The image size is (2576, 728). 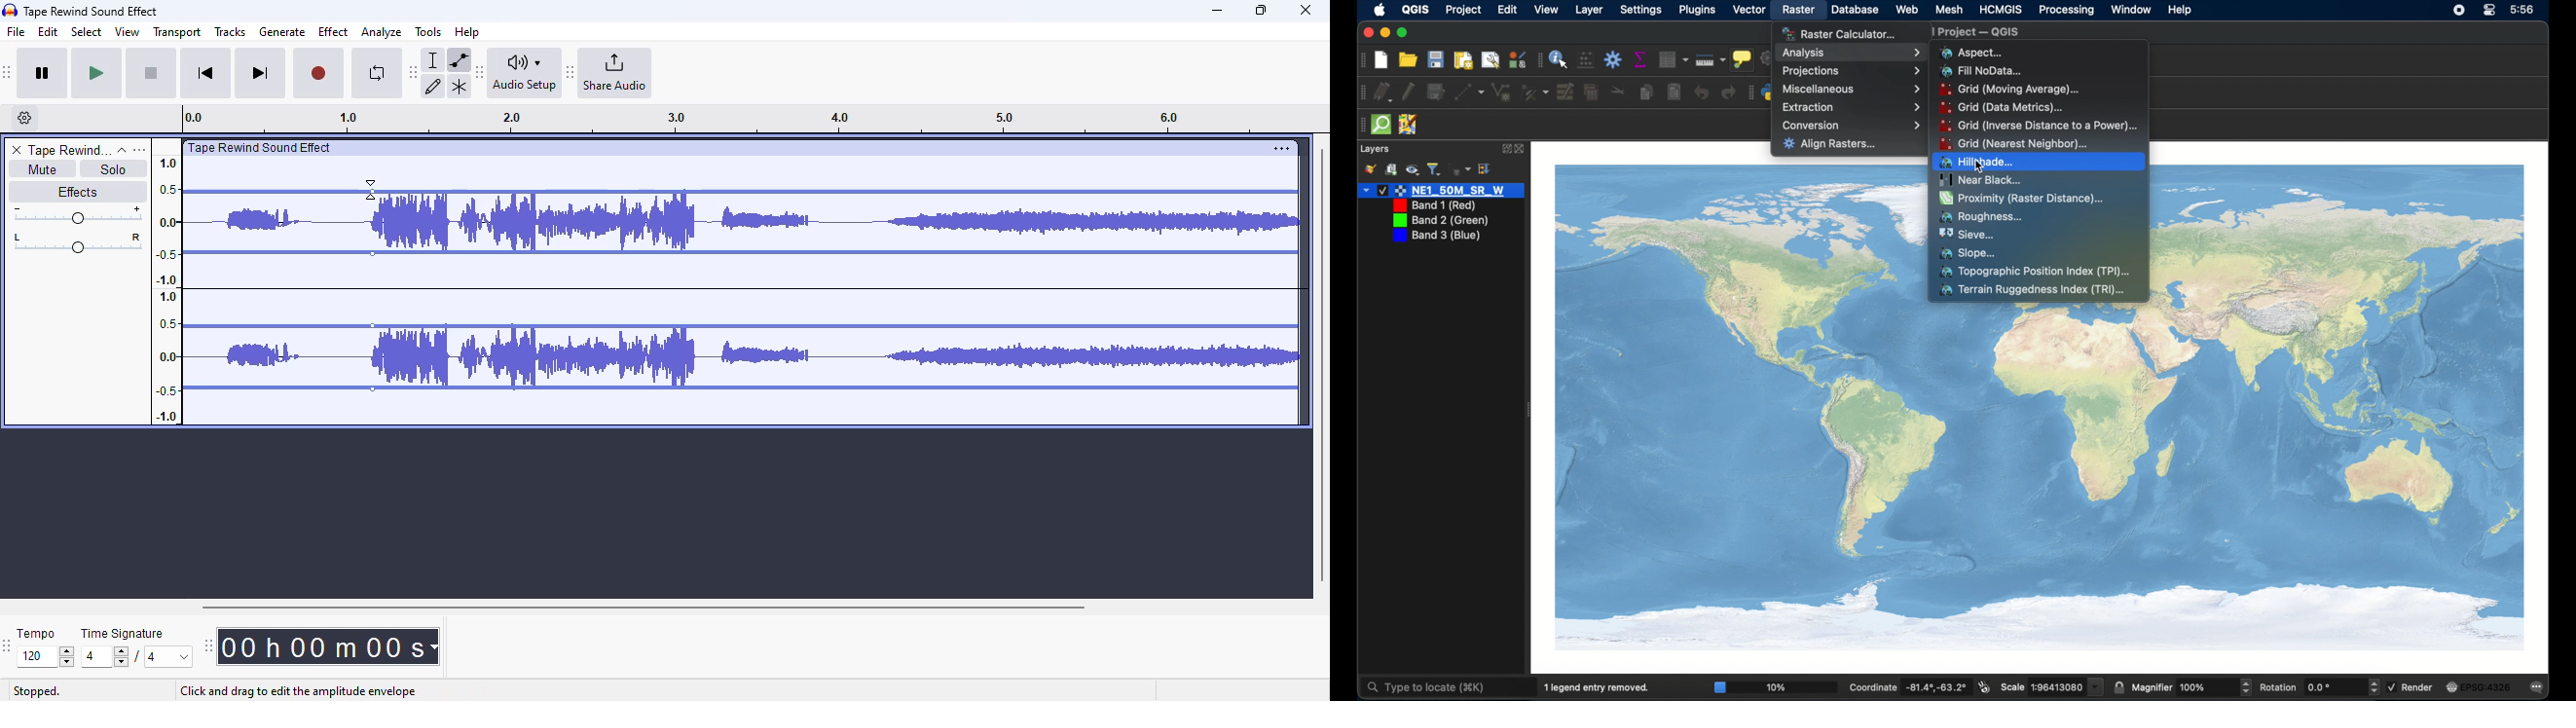 I want to click on scale, so click(x=2052, y=686).